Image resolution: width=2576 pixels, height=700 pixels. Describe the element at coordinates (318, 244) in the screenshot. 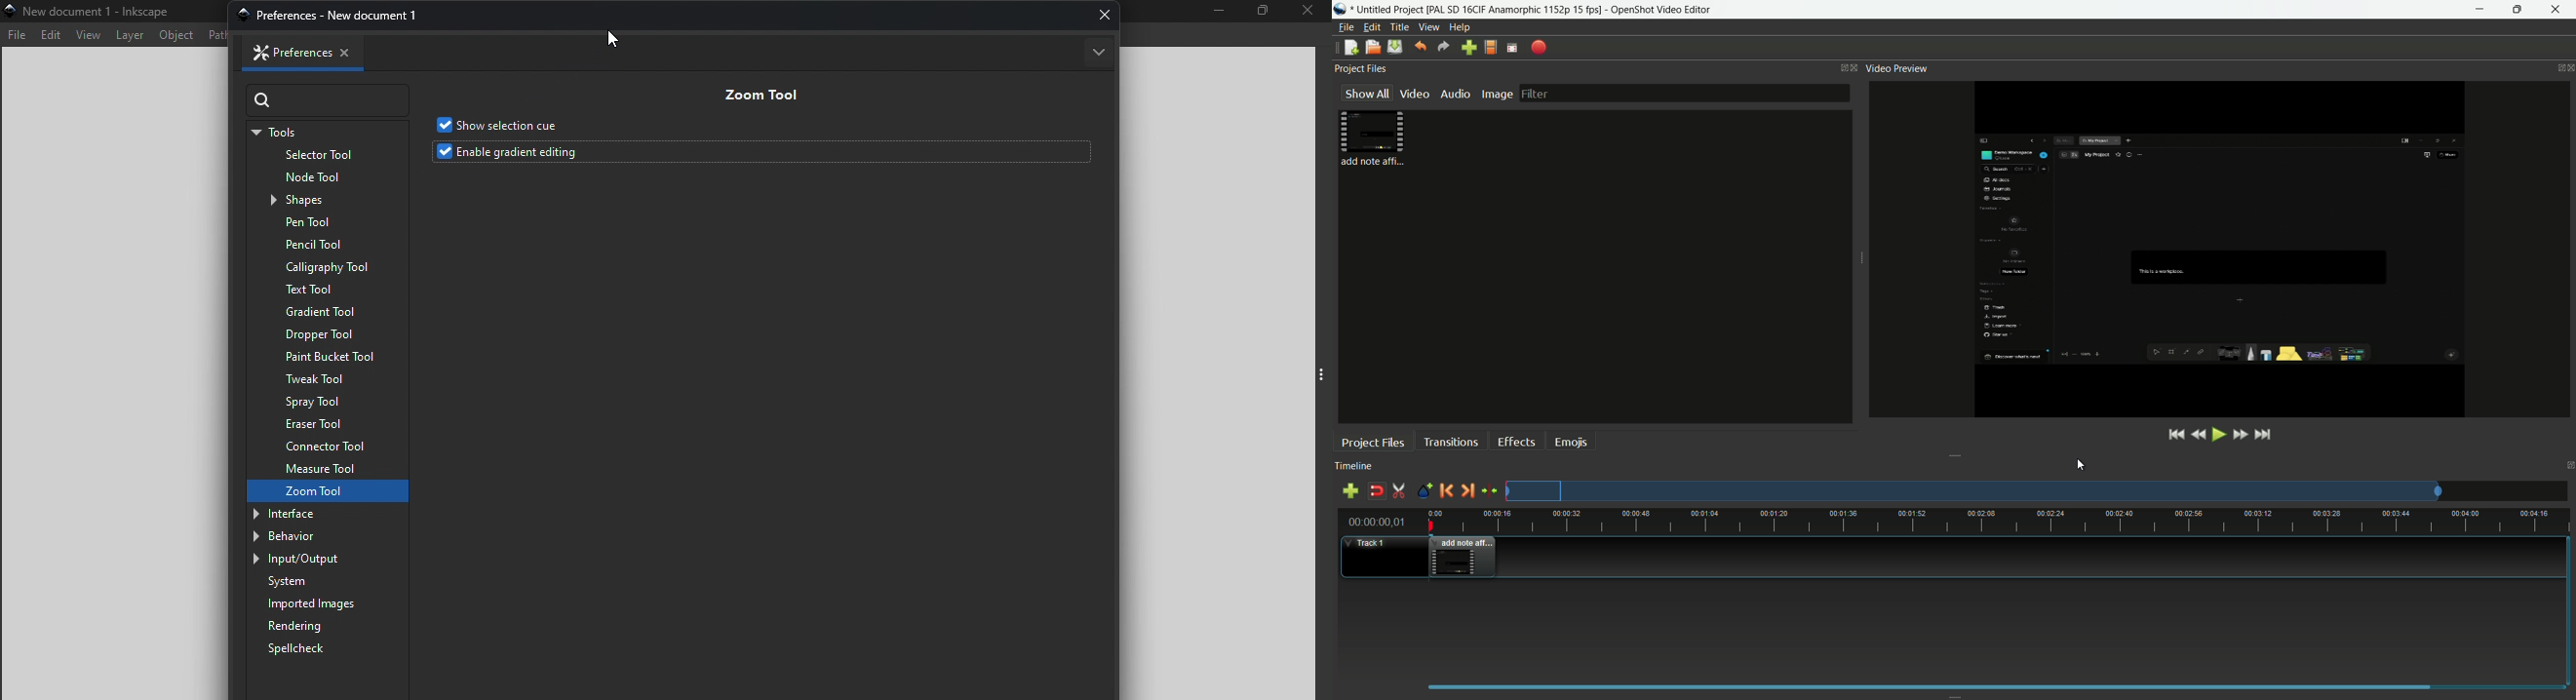

I see `Pencil tool` at that location.